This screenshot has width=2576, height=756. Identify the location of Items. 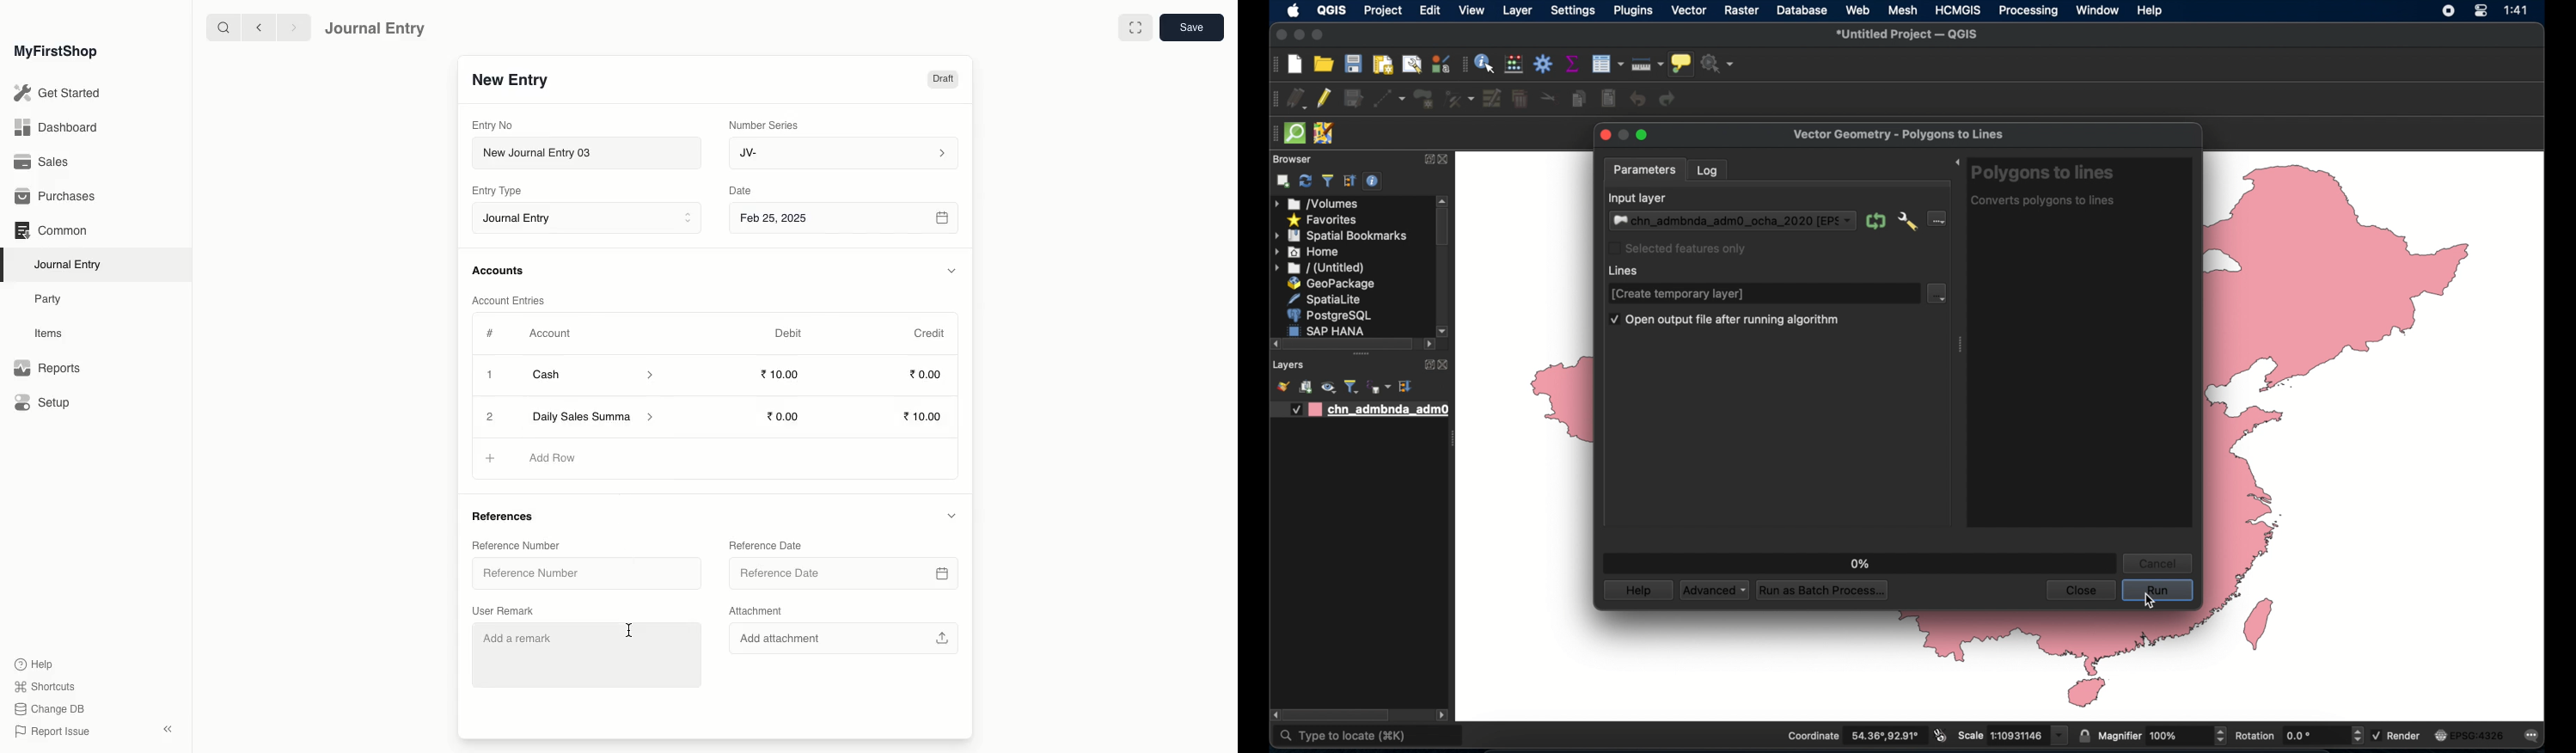
(53, 334).